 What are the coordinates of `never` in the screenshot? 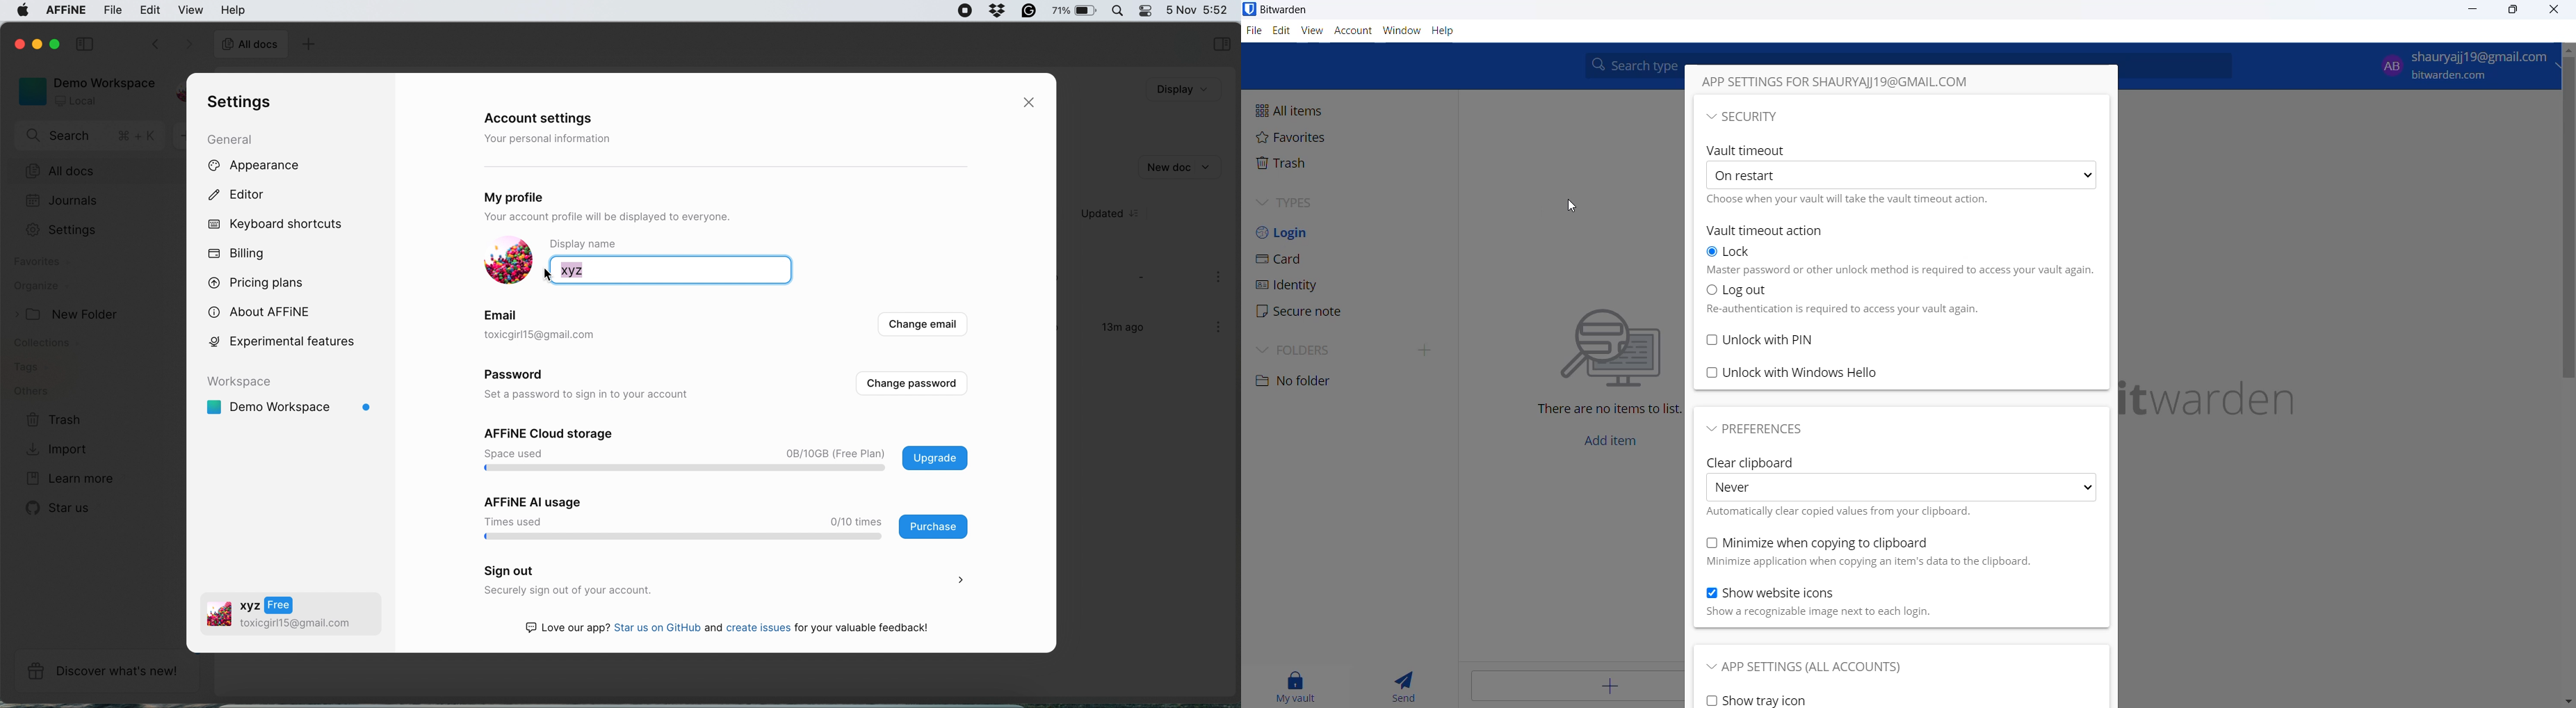 It's located at (1902, 488).